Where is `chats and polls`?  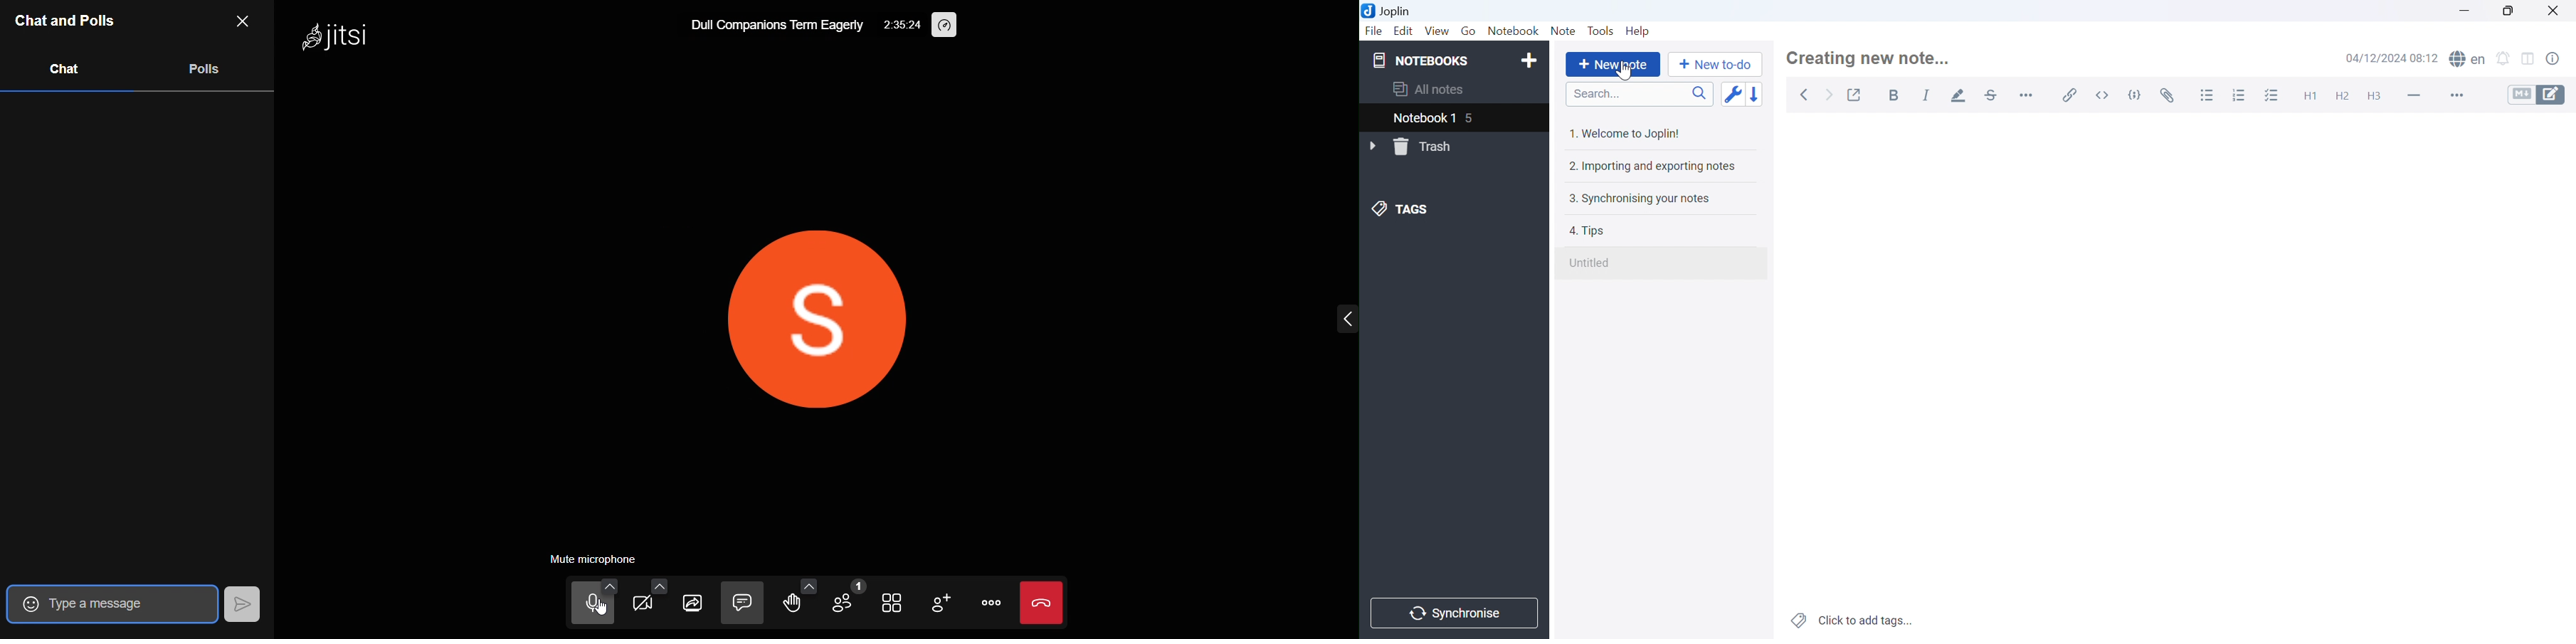 chats and polls is located at coordinates (65, 21).